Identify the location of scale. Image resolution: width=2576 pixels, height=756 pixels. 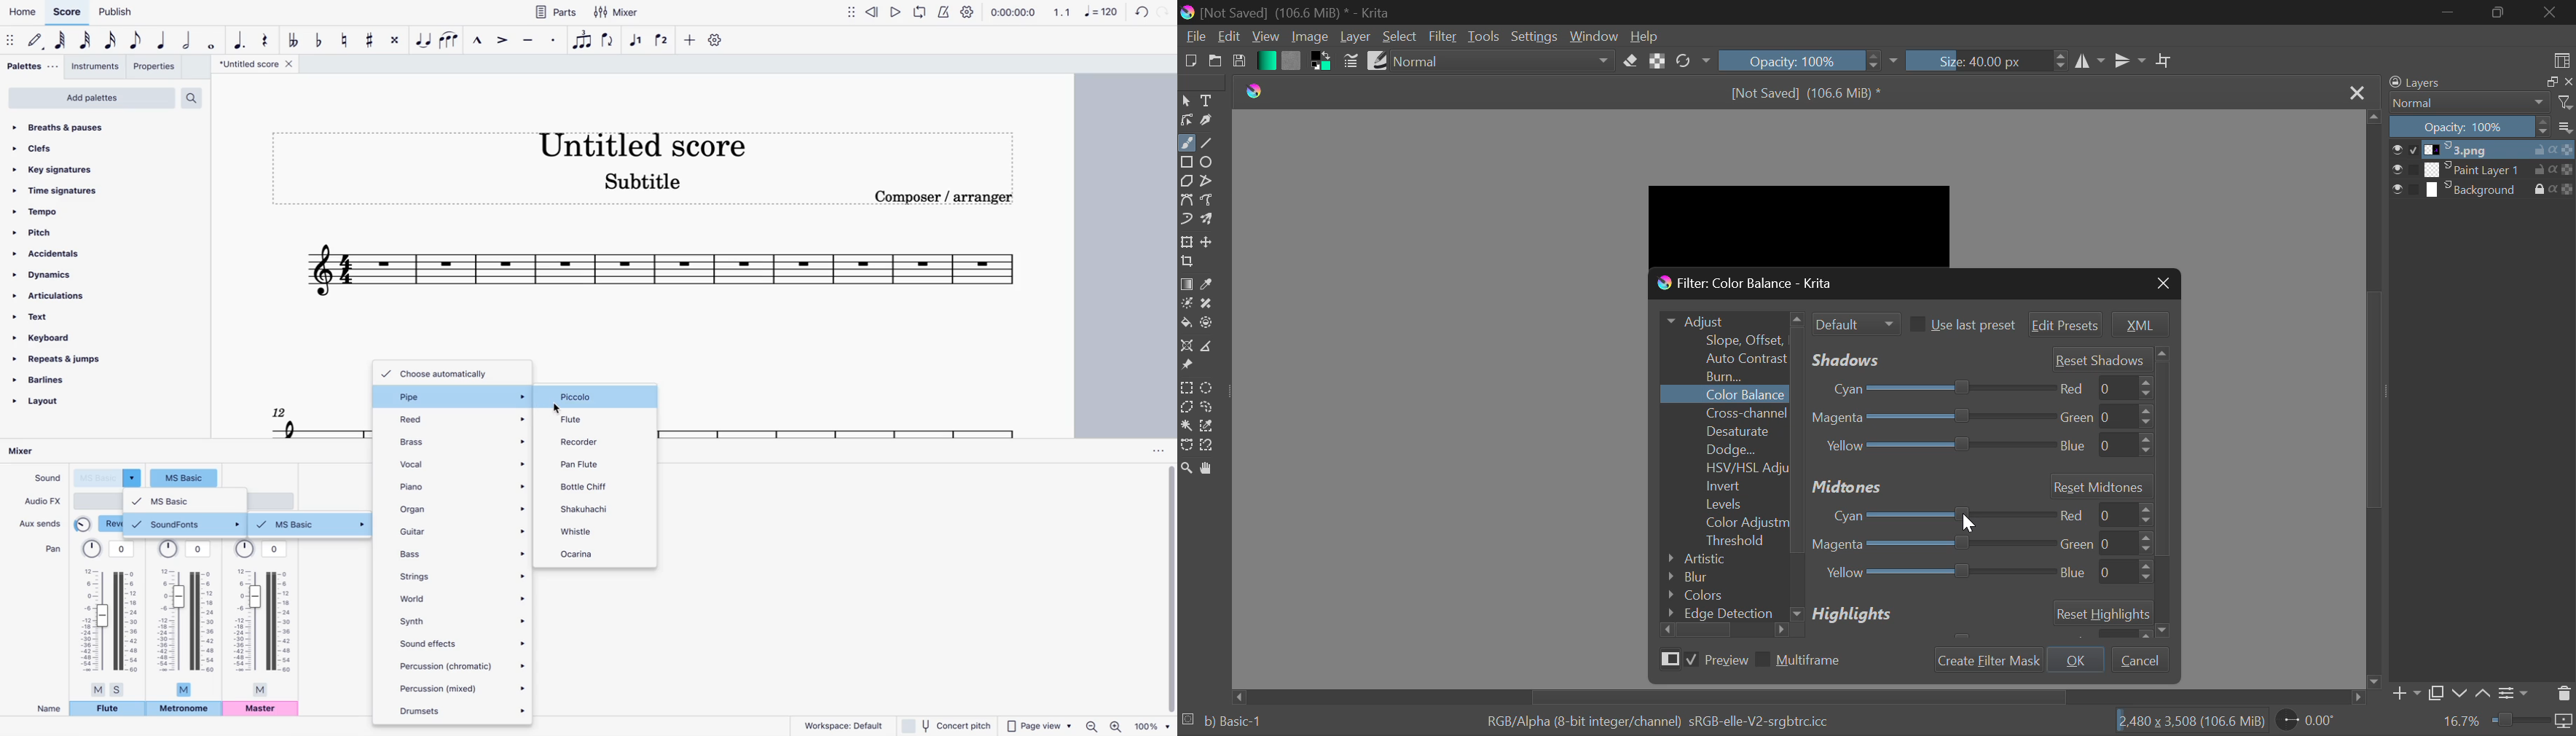
(315, 420).